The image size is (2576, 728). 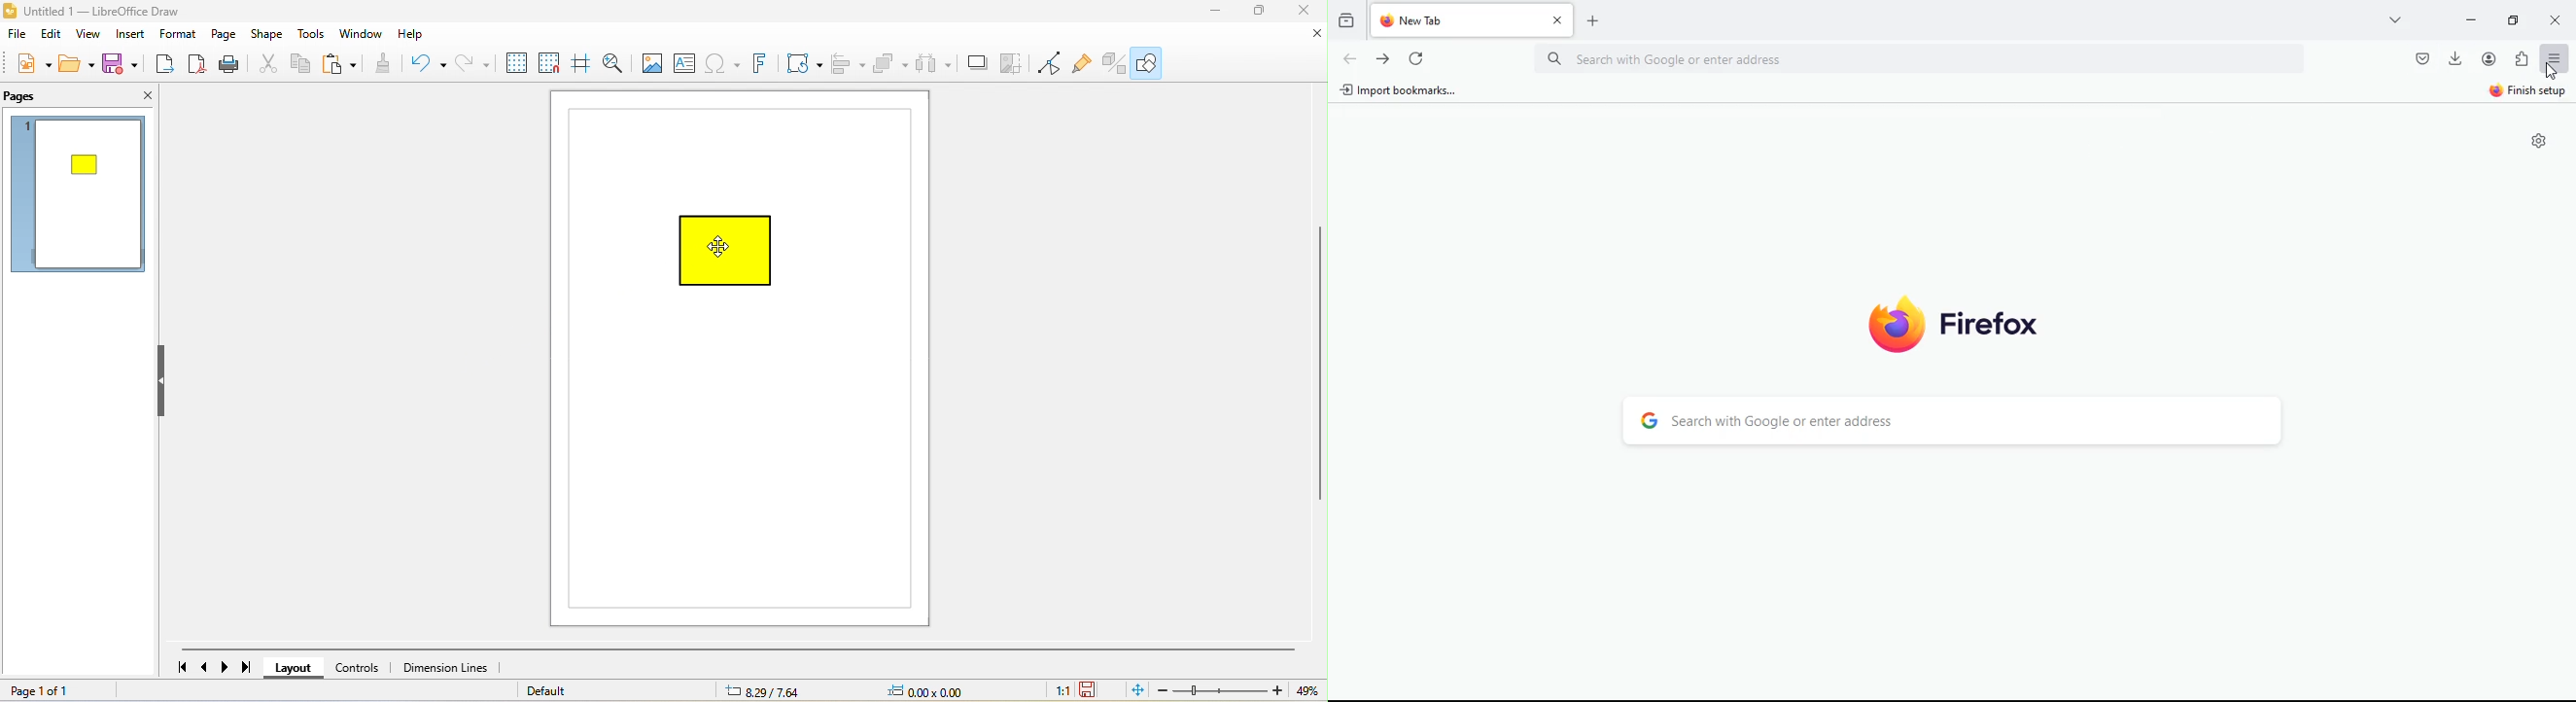 I want to click on view, so click(x=90, y=34).